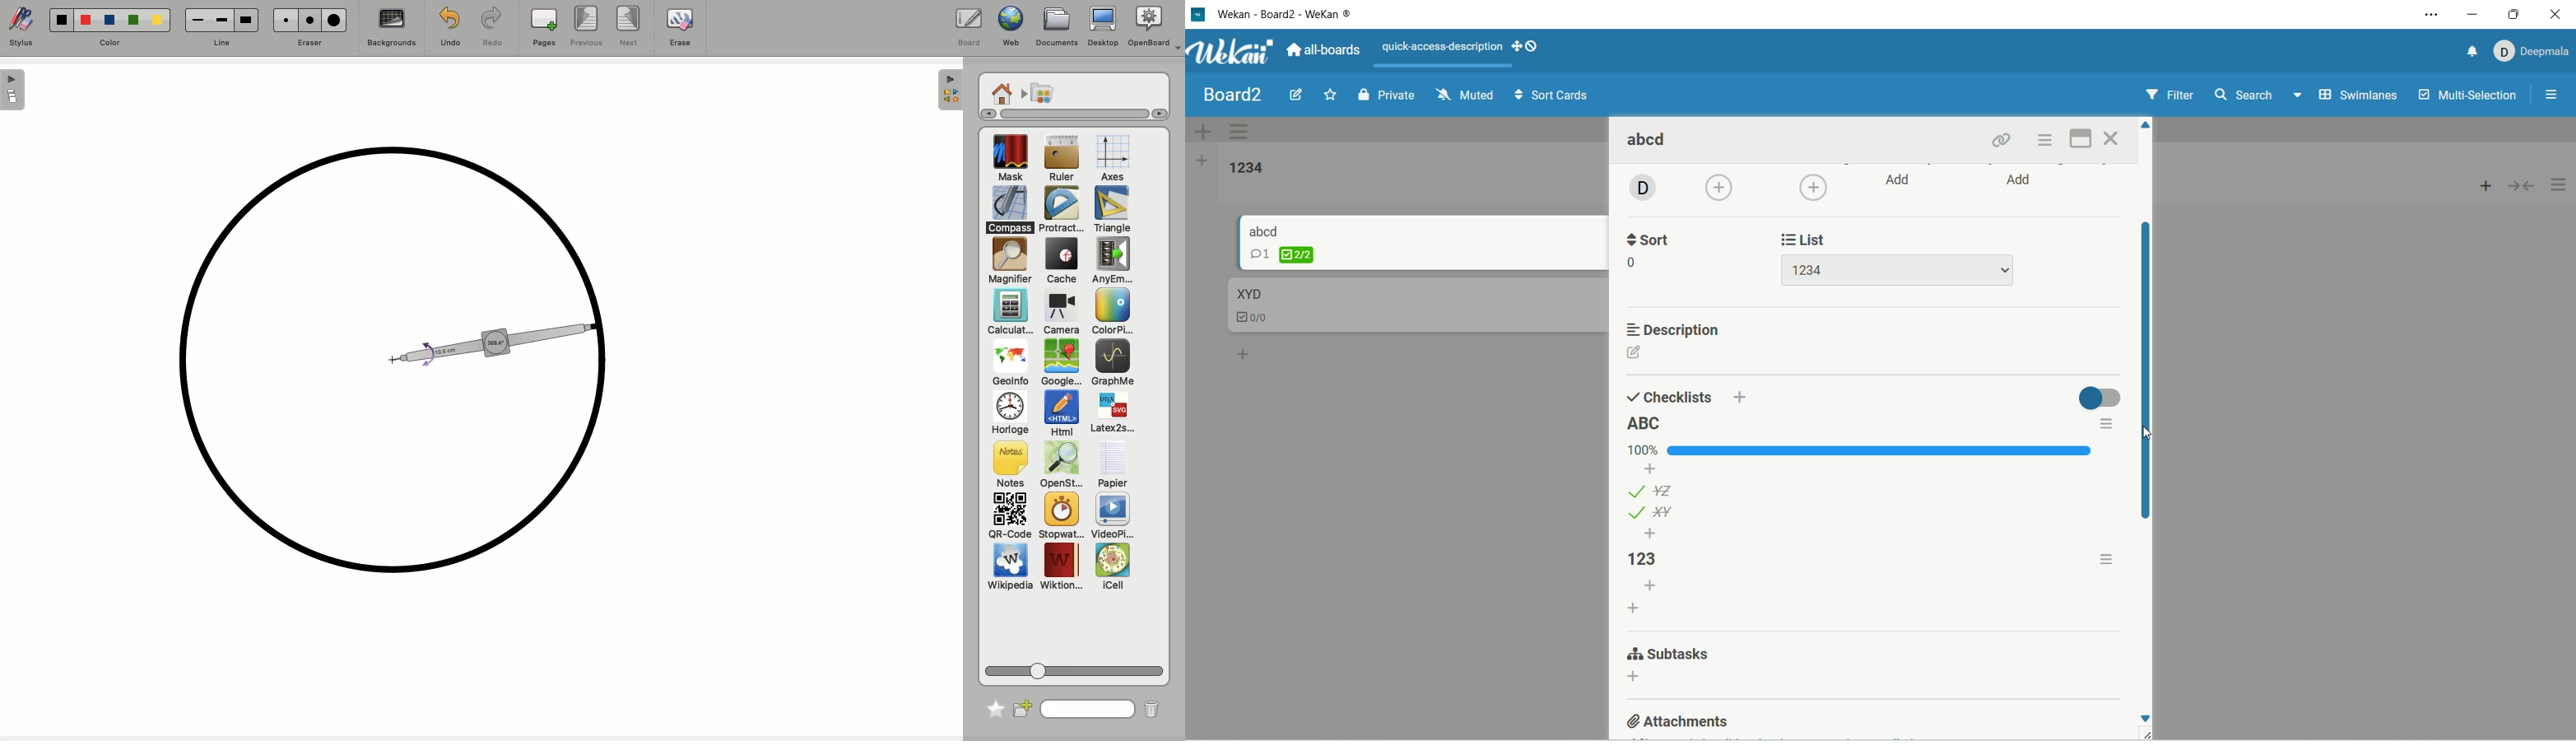  Describe the element at coordinates (493, 28) in the screenshot. I see `Redo` at that location.